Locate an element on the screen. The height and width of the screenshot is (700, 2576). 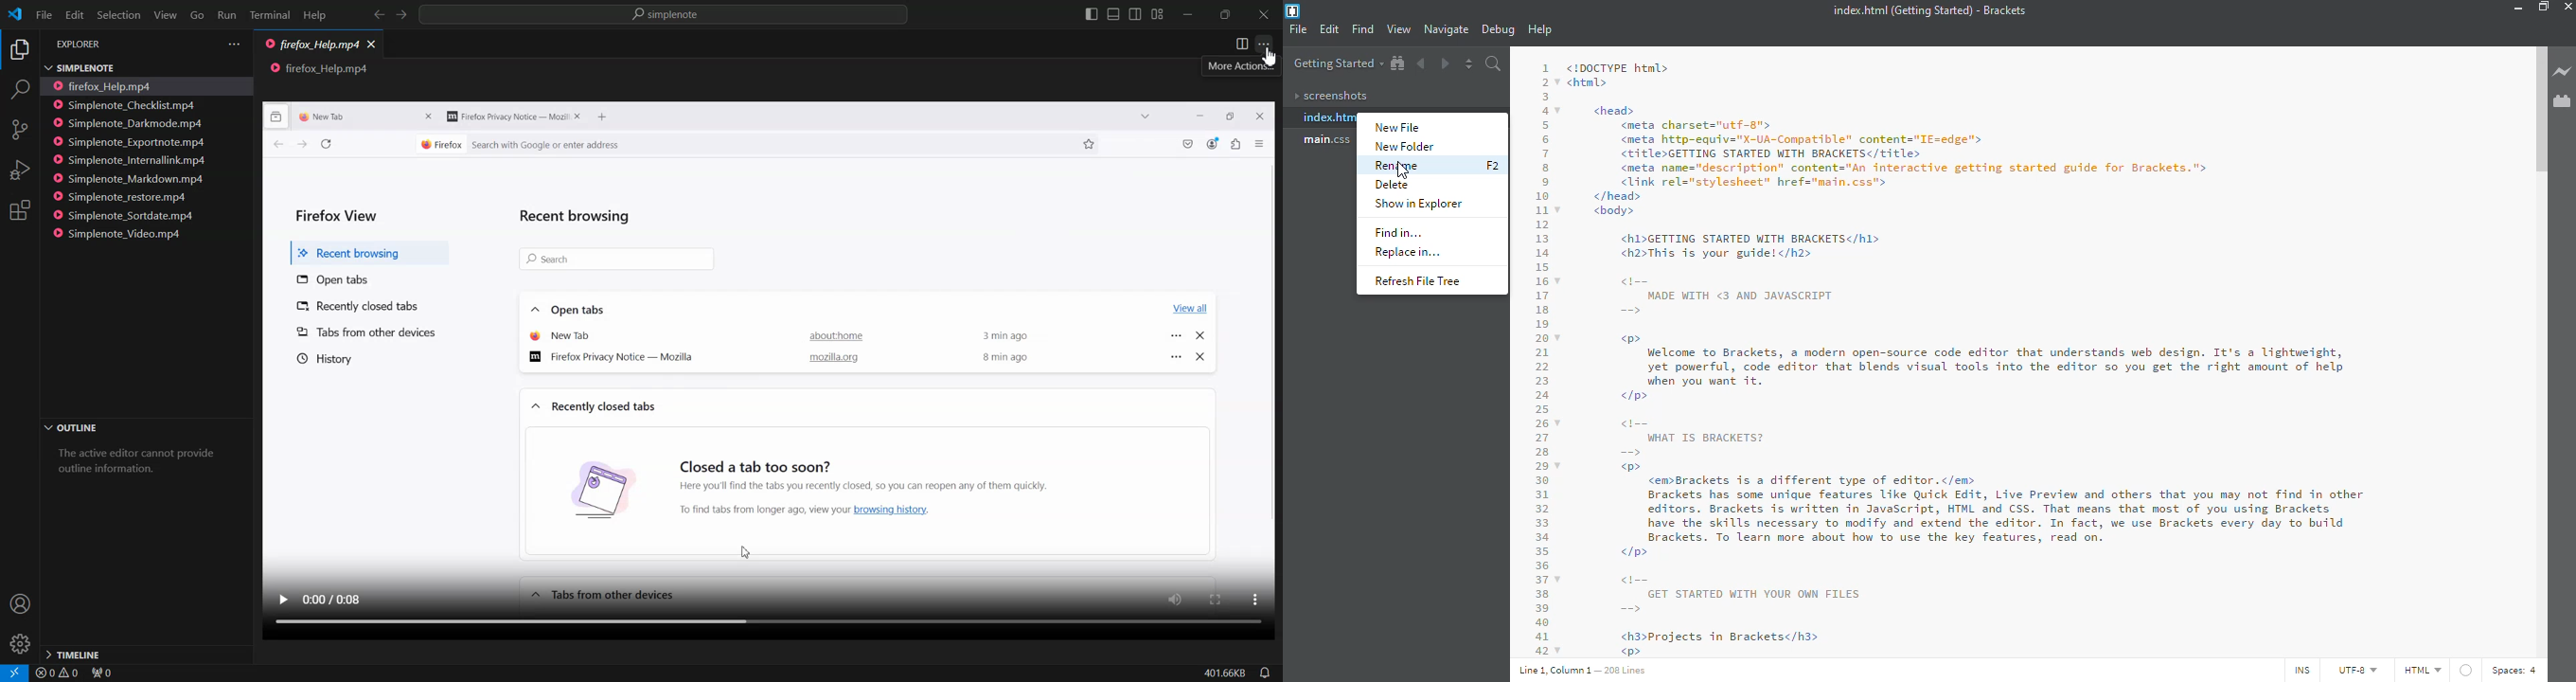
speakers is located at coordinates (1178, 598).